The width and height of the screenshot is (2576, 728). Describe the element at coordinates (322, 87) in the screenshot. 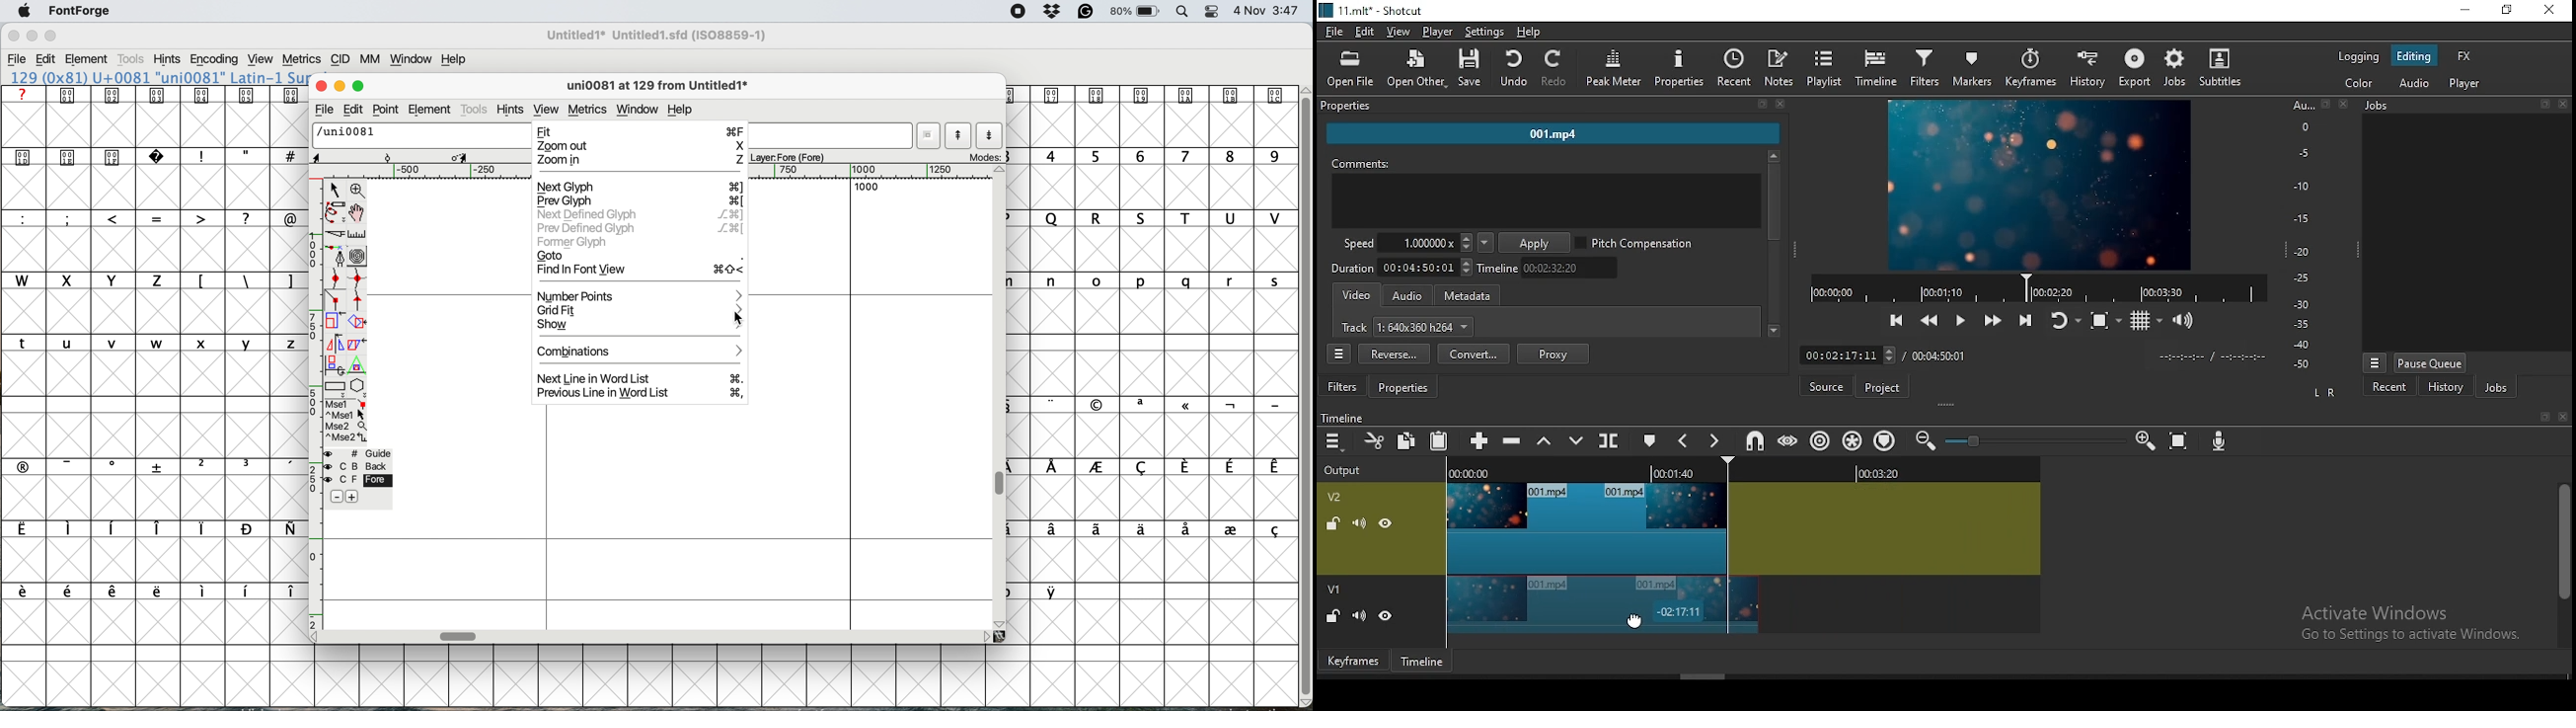

I see `close` at that location.